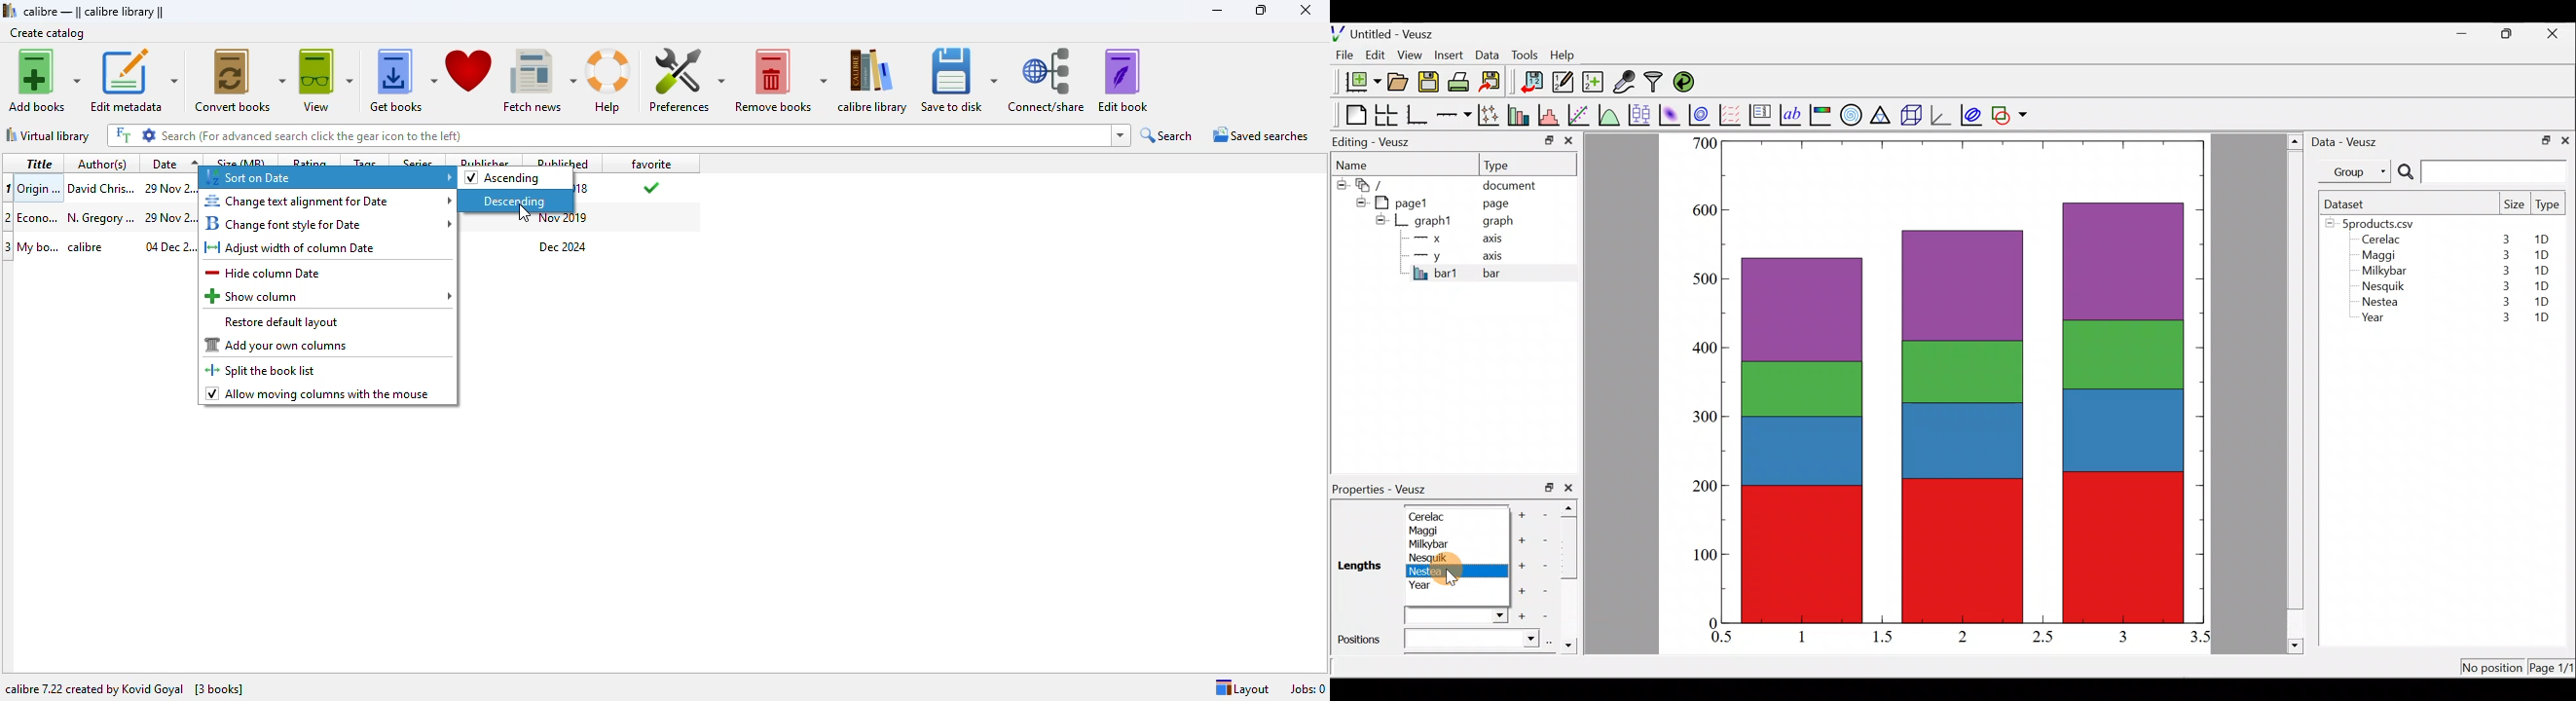  I want to click on Cerelac, so click(1434, 513).